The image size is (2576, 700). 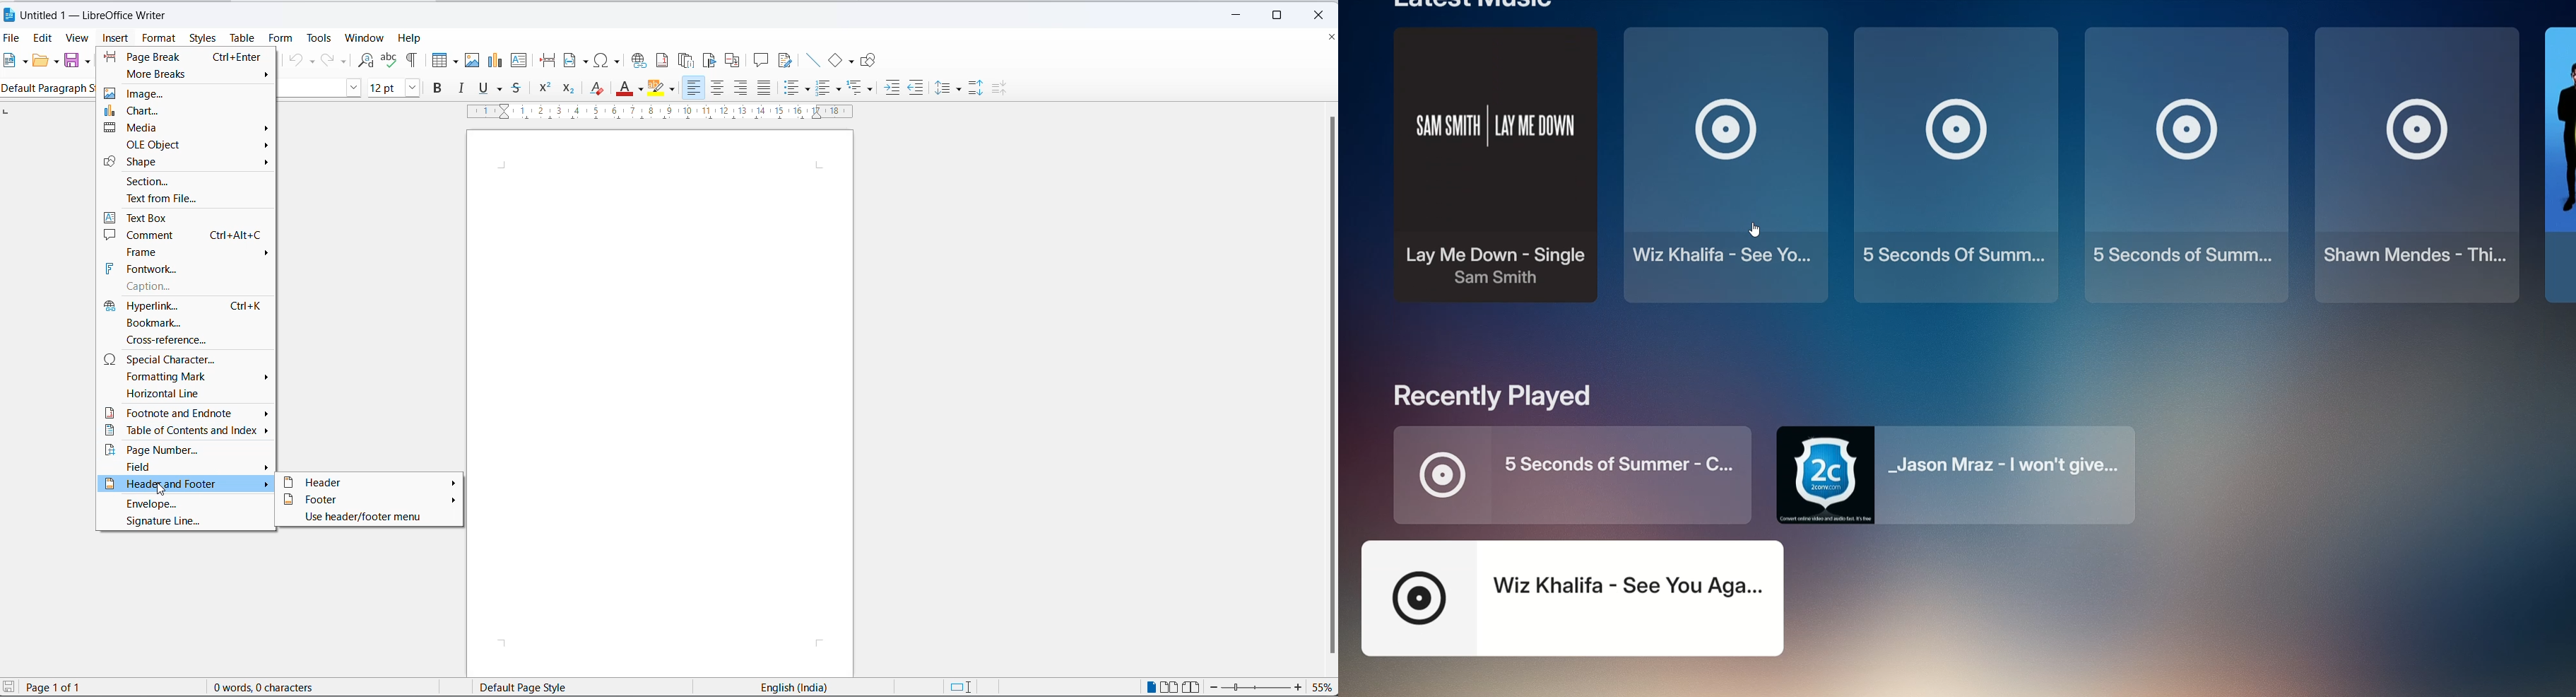 What do you see at coordinates (643, 91) in the screenshot?
I see `font color options` at bounding box center [643, 91].